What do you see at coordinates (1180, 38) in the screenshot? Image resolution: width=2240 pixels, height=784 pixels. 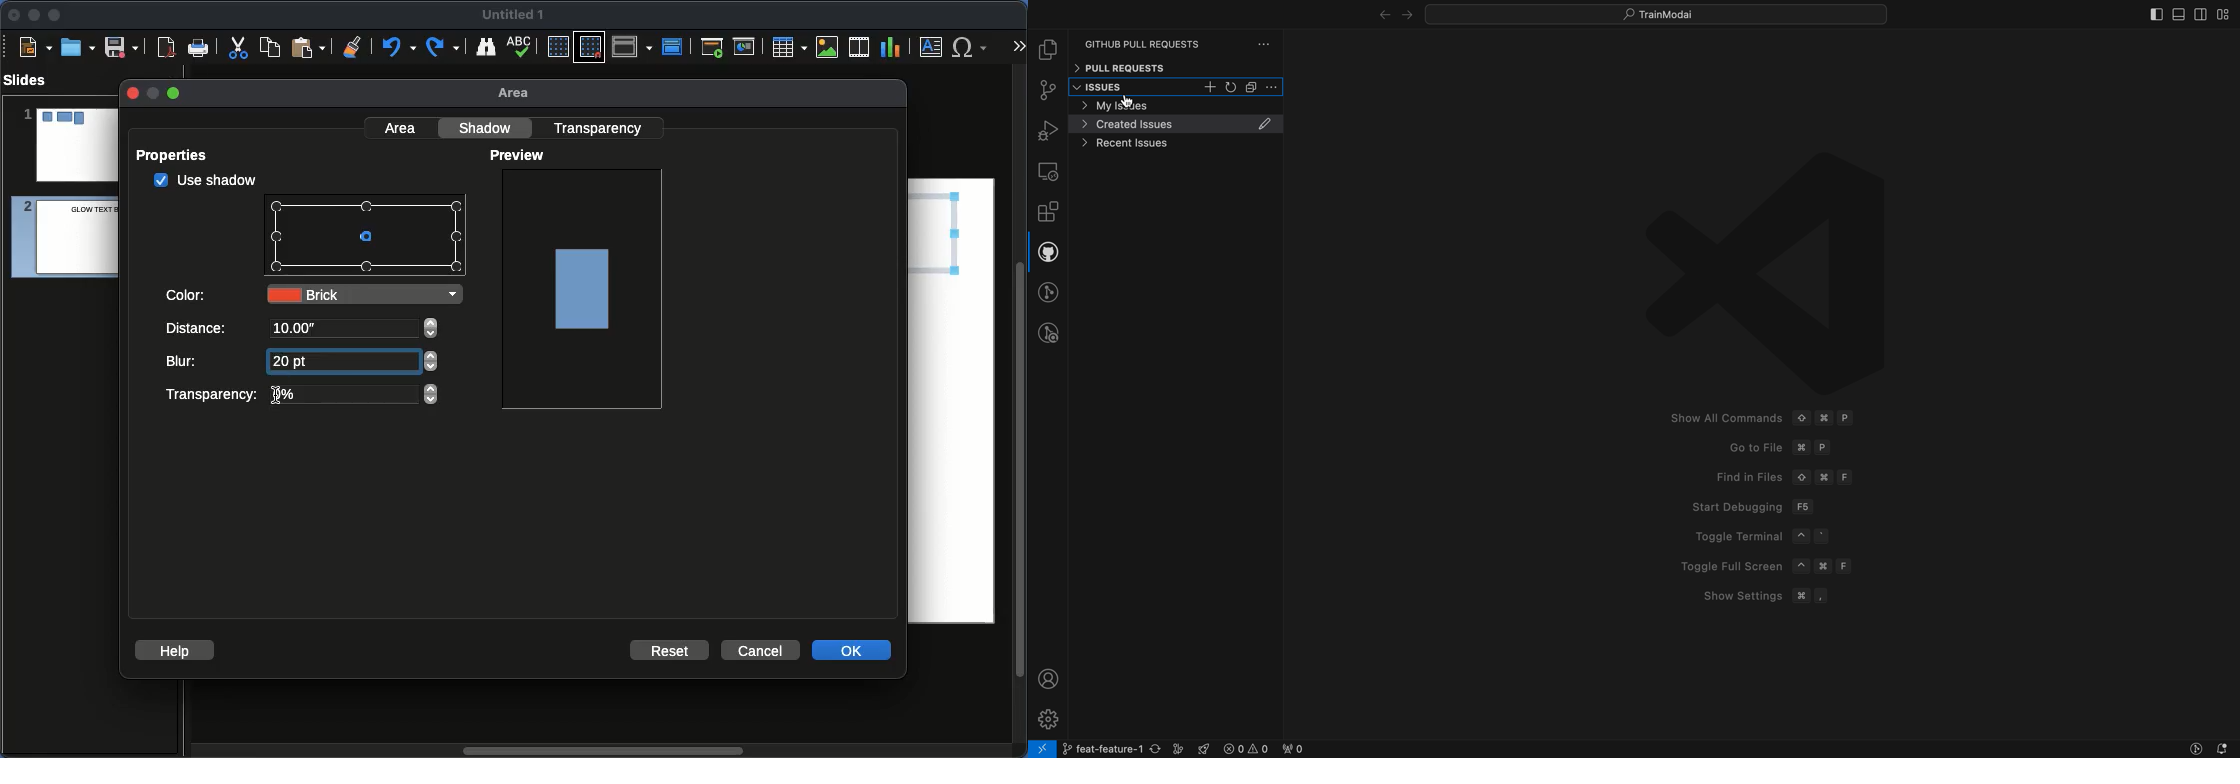 I see `requests` at bounding box center [1180, 38].